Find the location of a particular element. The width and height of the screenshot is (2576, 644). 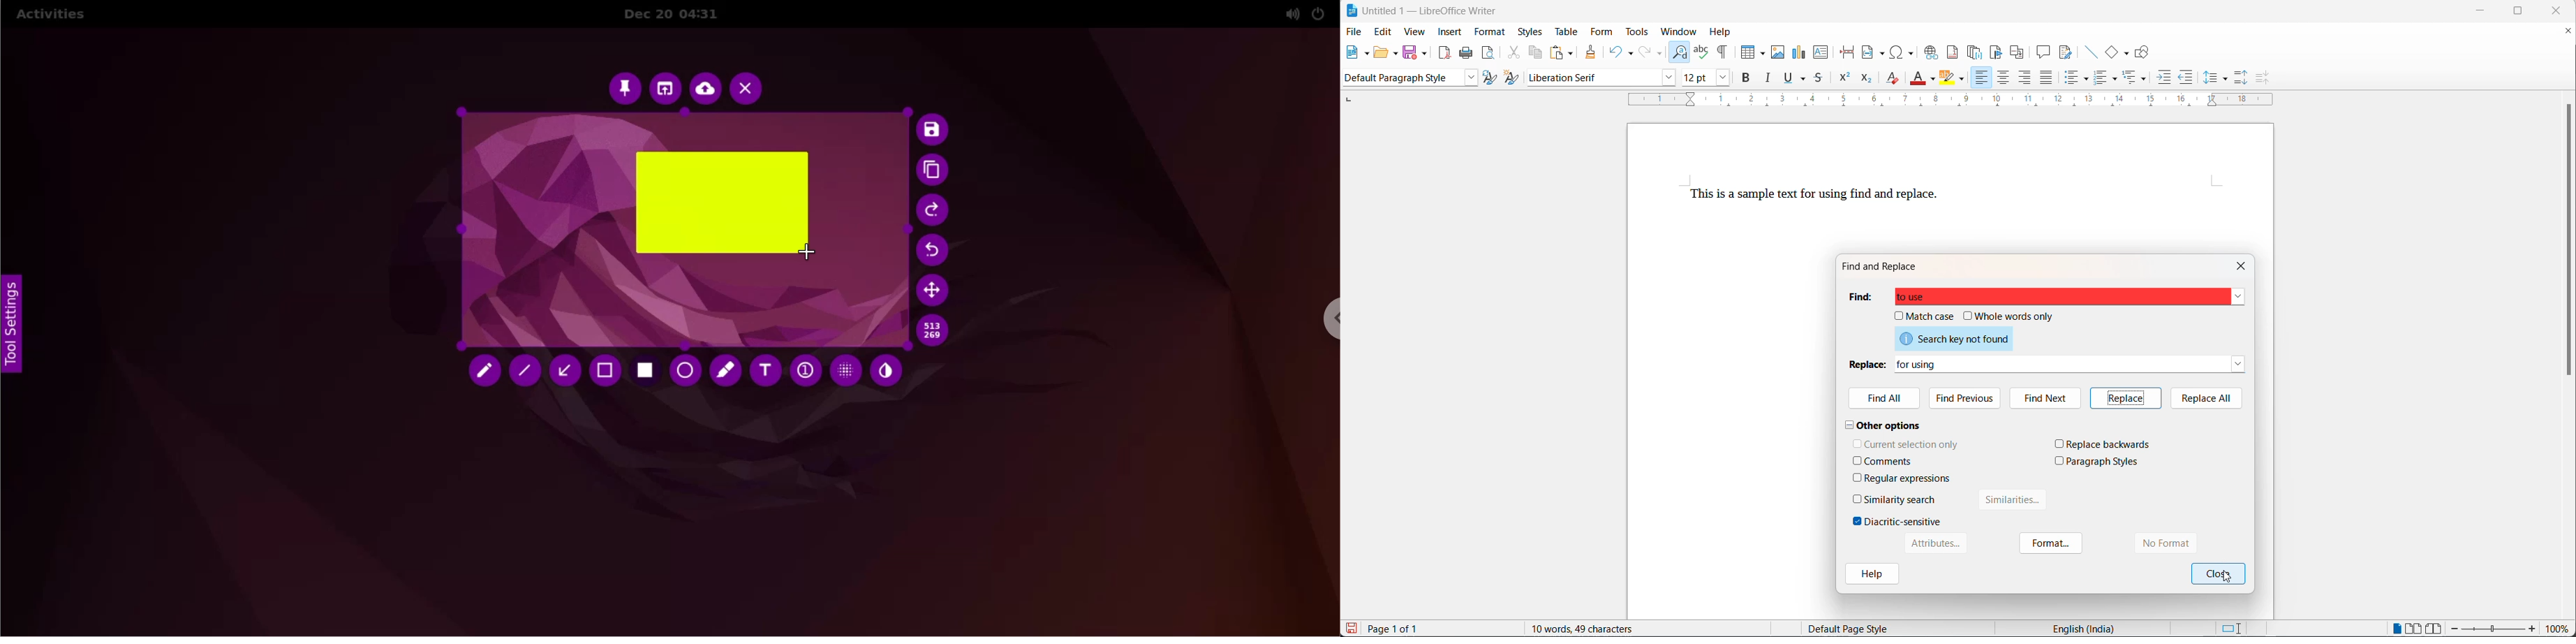

find All is located at coordinates (1885, 400).